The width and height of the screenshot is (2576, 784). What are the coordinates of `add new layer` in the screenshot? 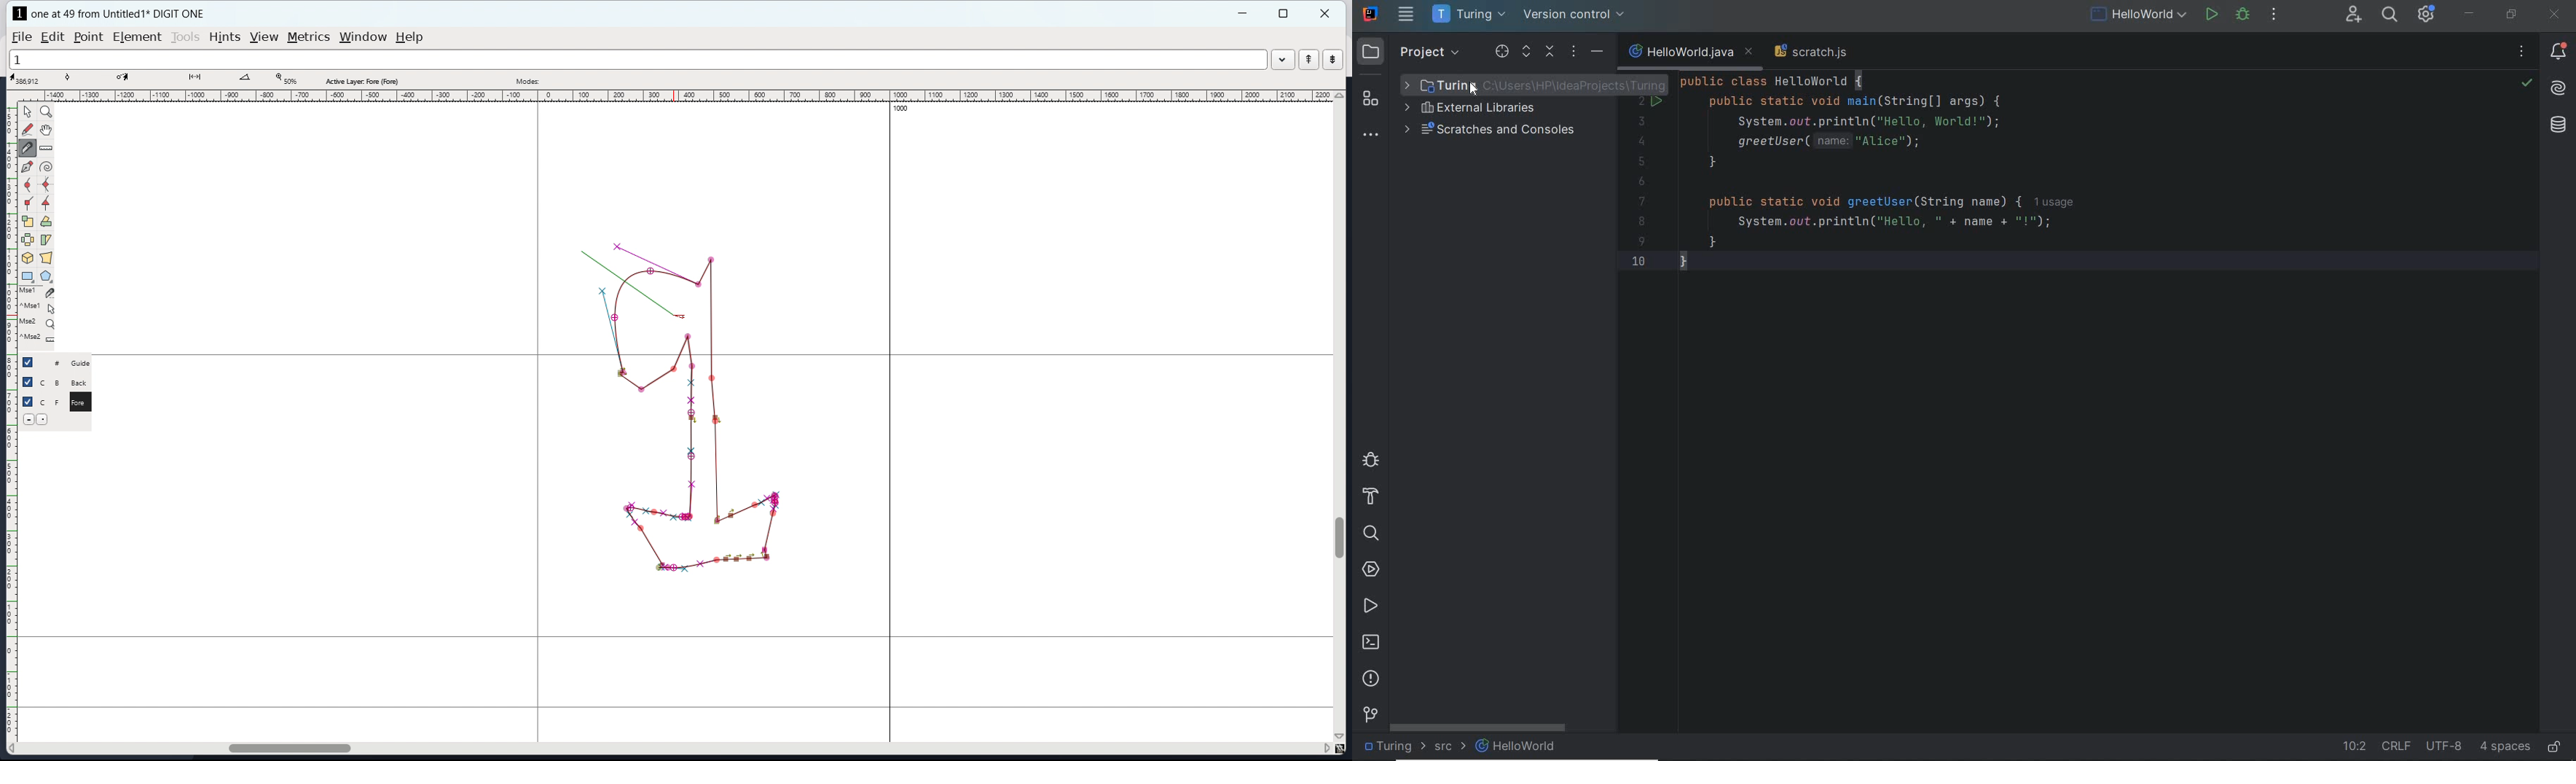 It's located at (44, 419).